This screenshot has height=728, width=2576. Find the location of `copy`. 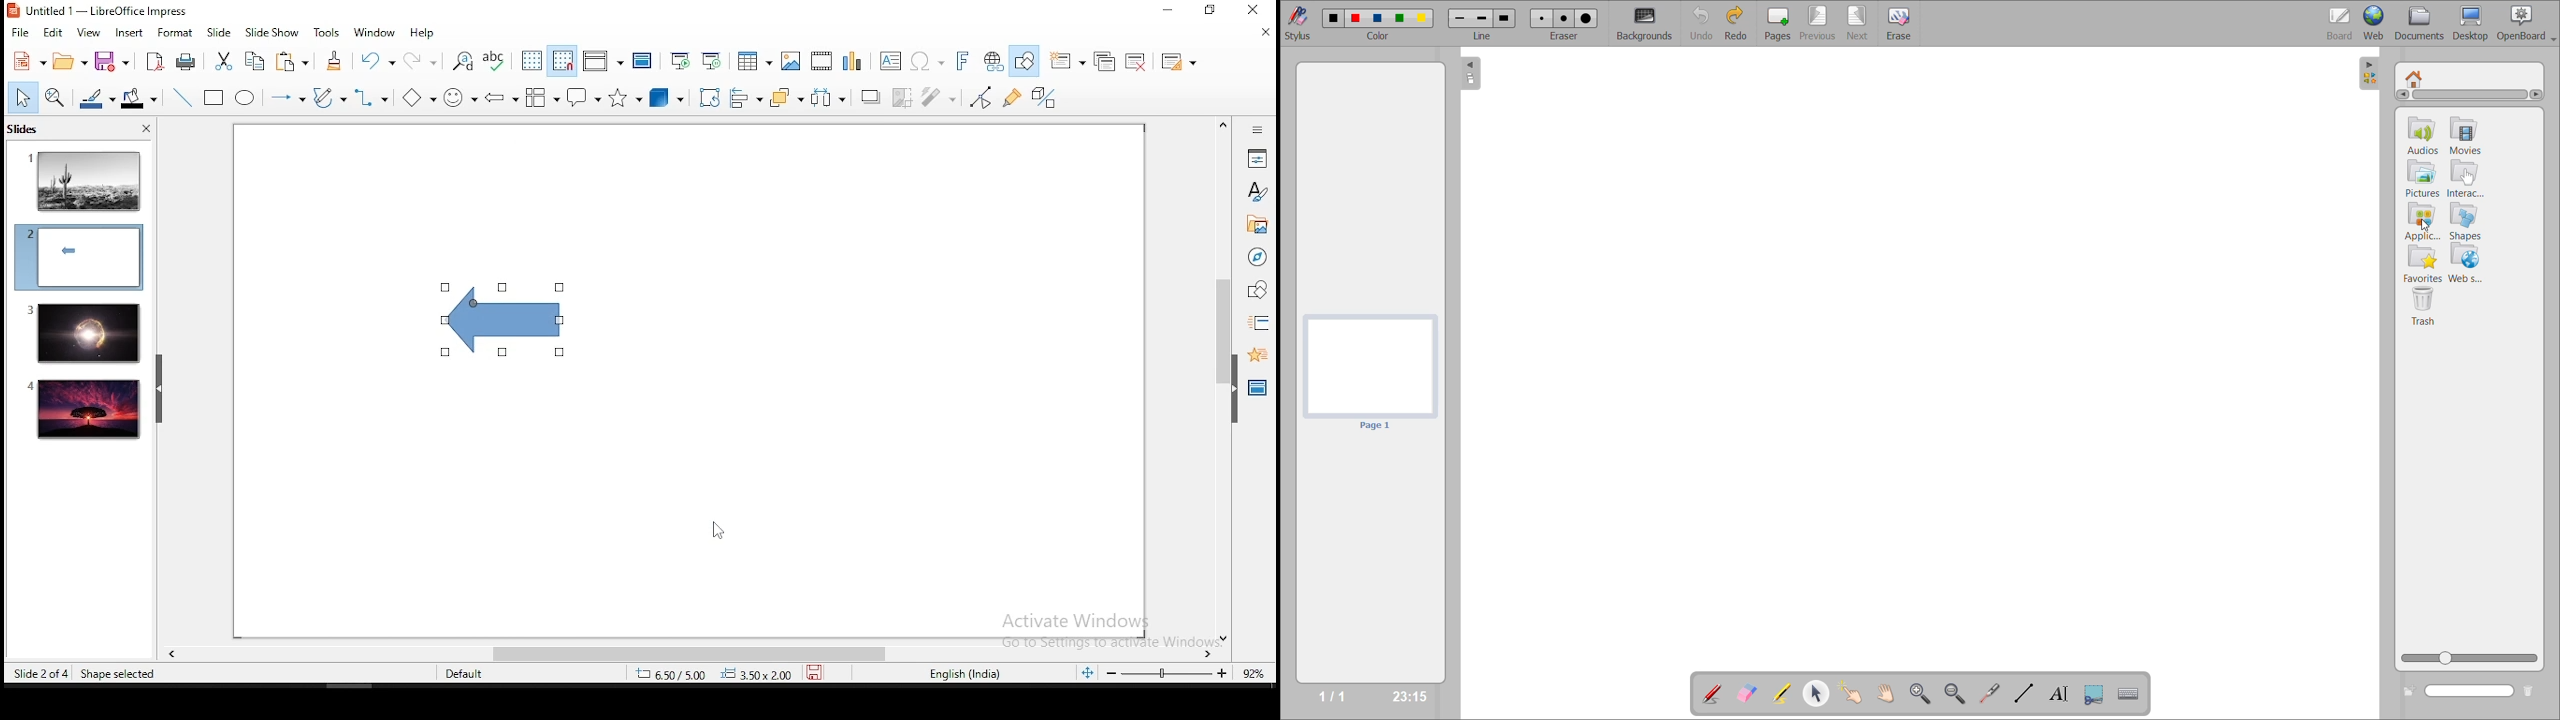

copy is located at coordinates (255, 61).